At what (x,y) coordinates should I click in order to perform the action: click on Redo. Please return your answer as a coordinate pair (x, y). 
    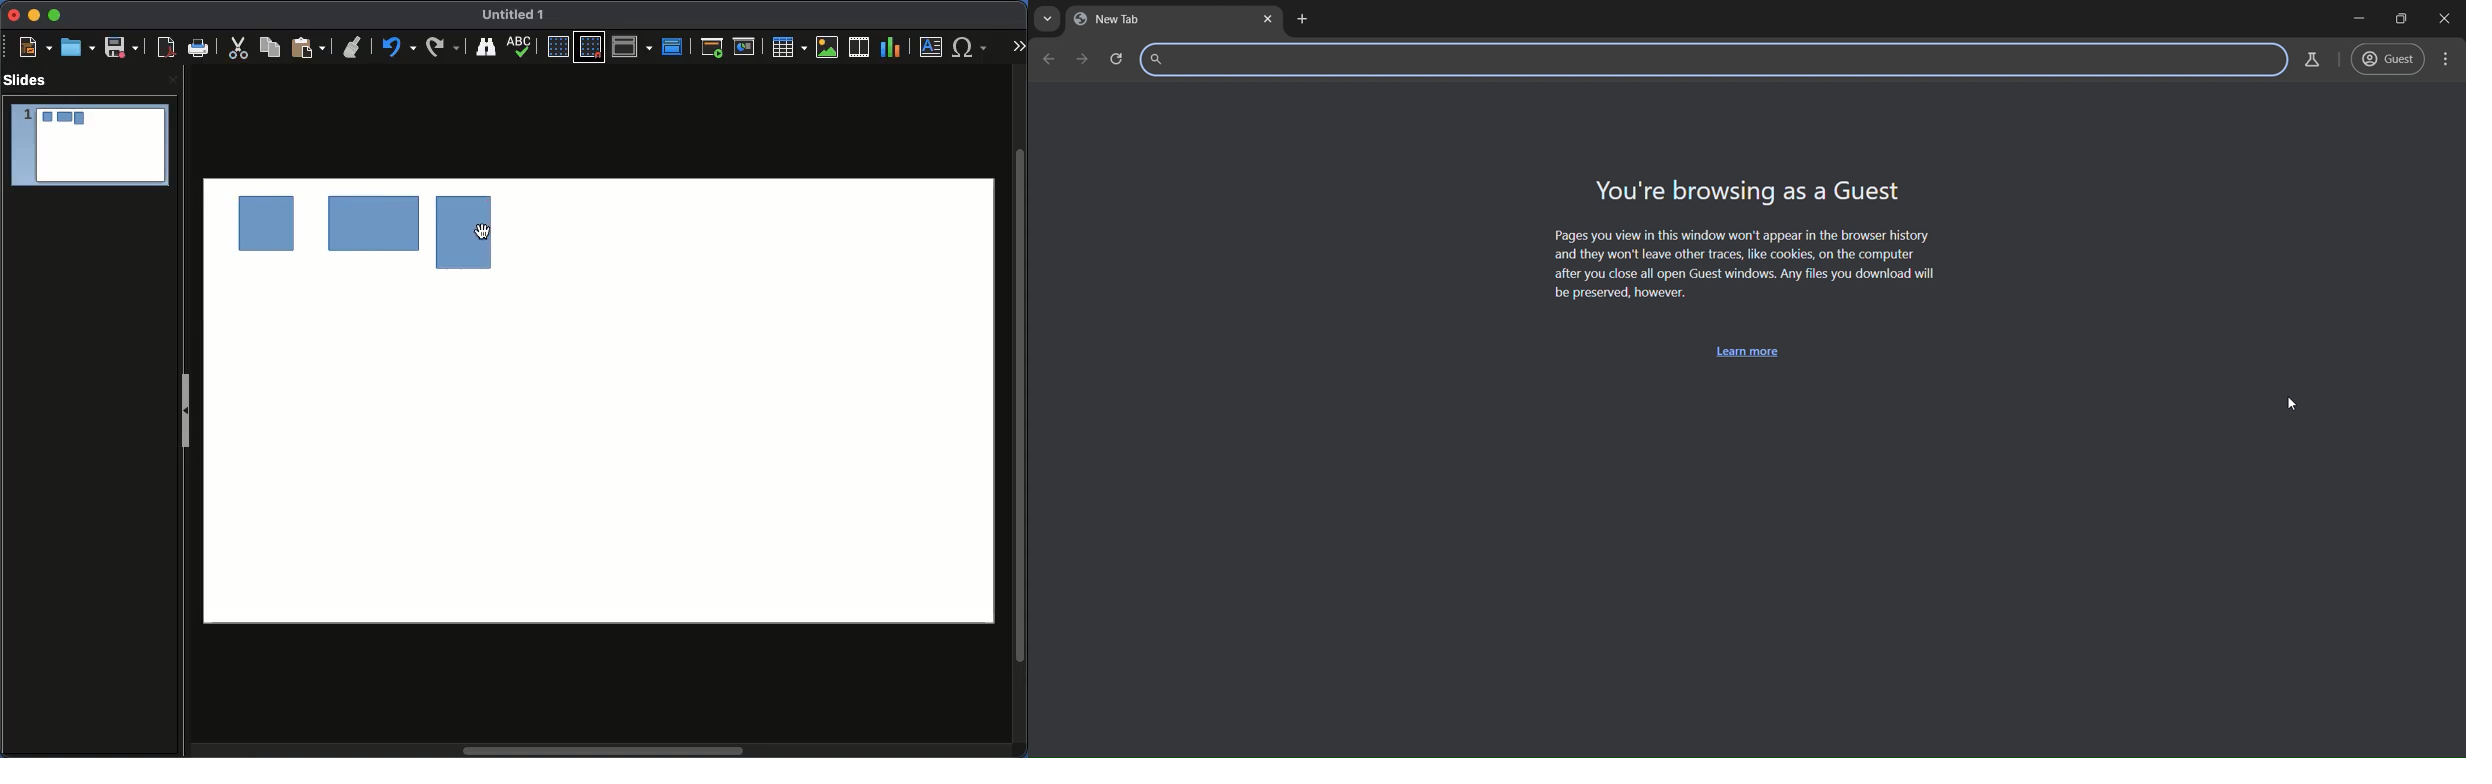
    Looking at the image, I should click on (396, 47).